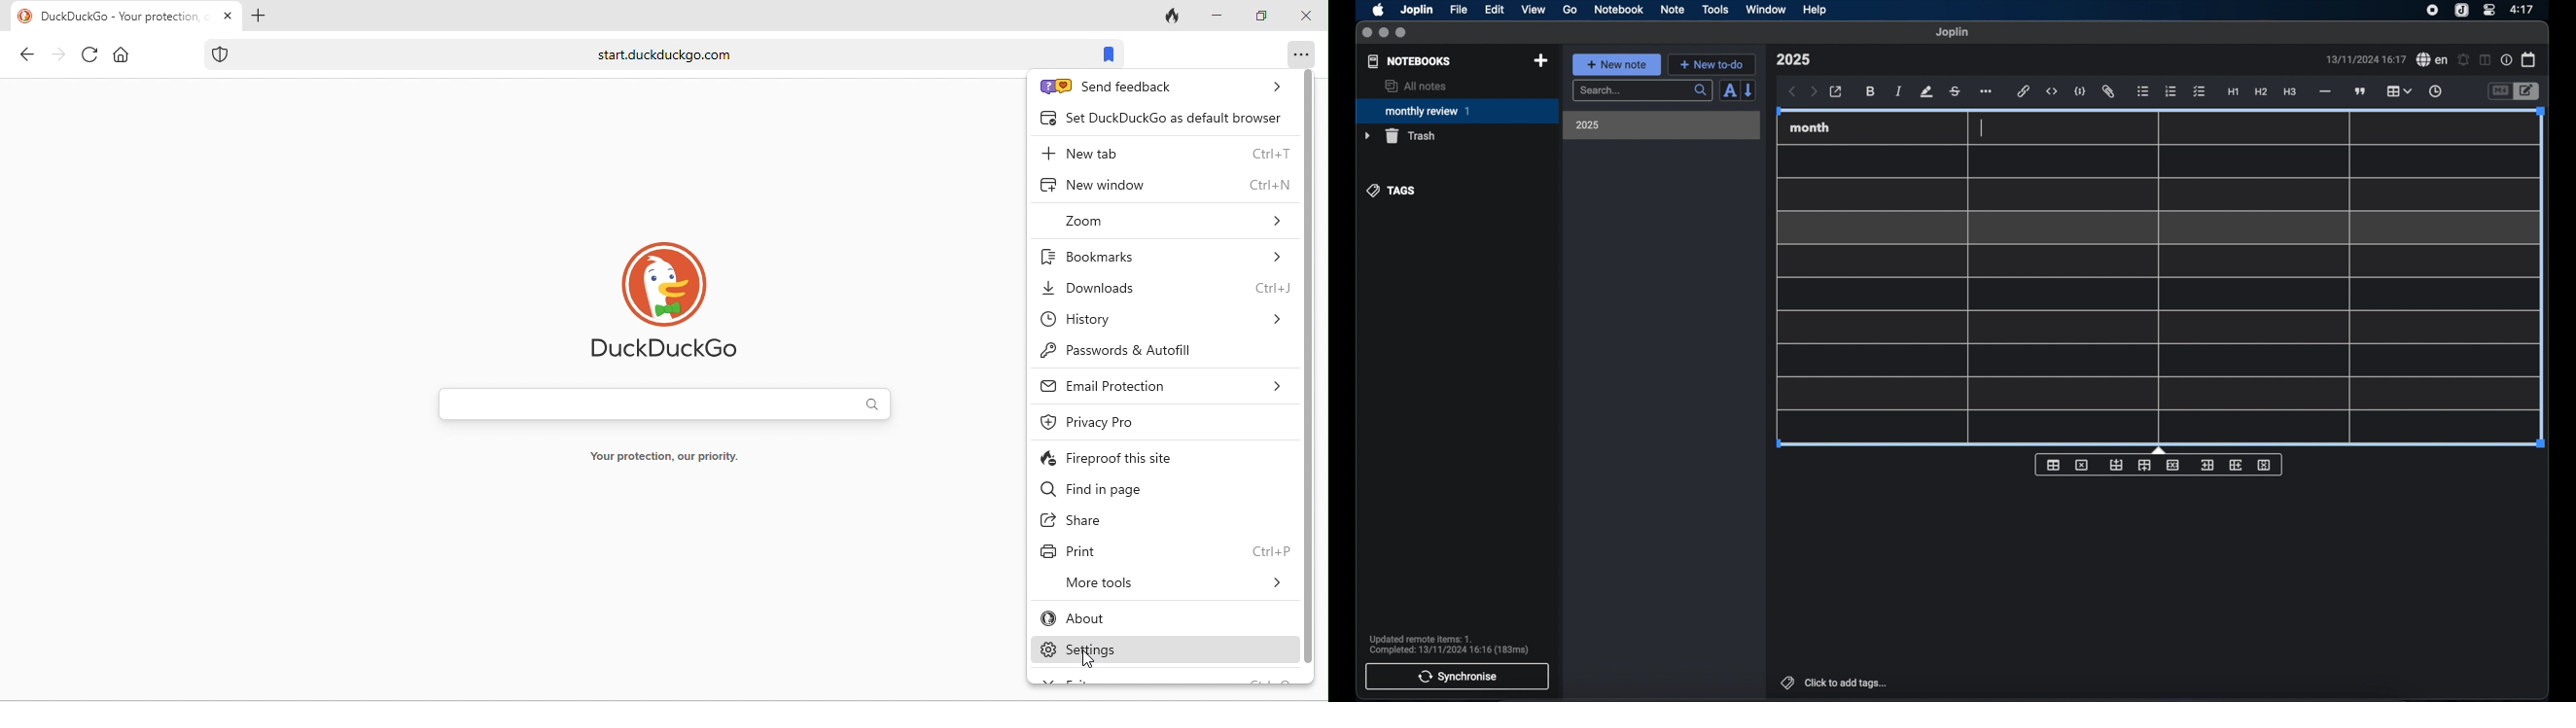 This screenshot has width=2576, height=728. What do you see at coordinates (1872, 92) in the screenshot?
I see `bold` at bounding box center [1872, 92].